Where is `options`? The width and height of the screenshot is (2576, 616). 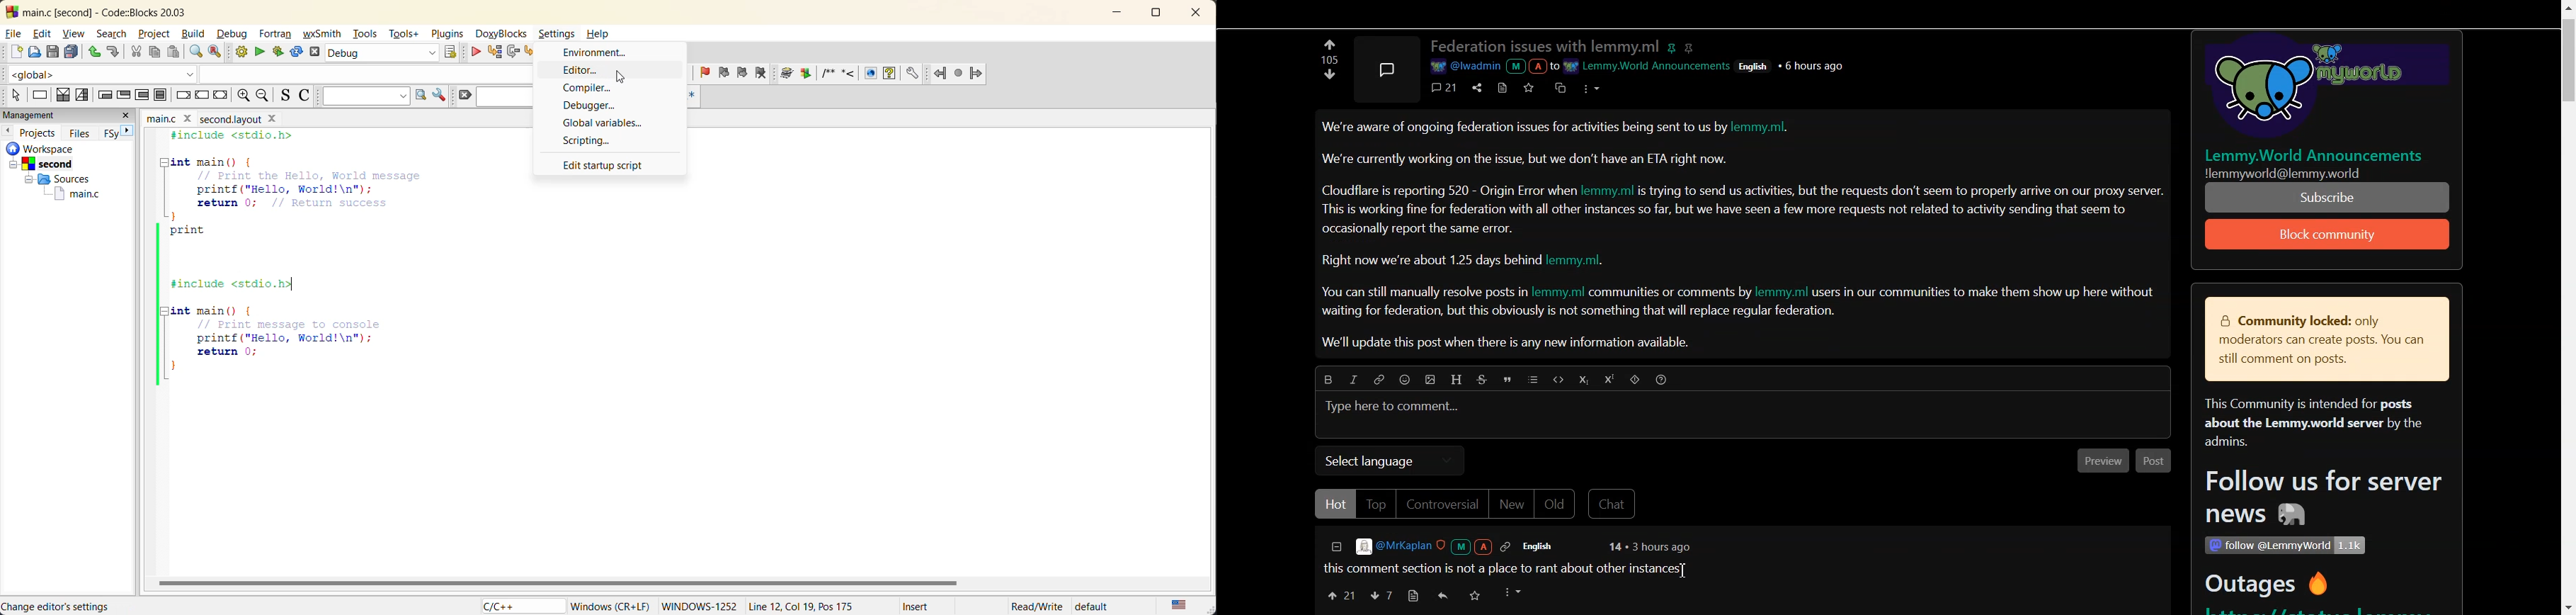
options is located at coordinates (1515, 592).